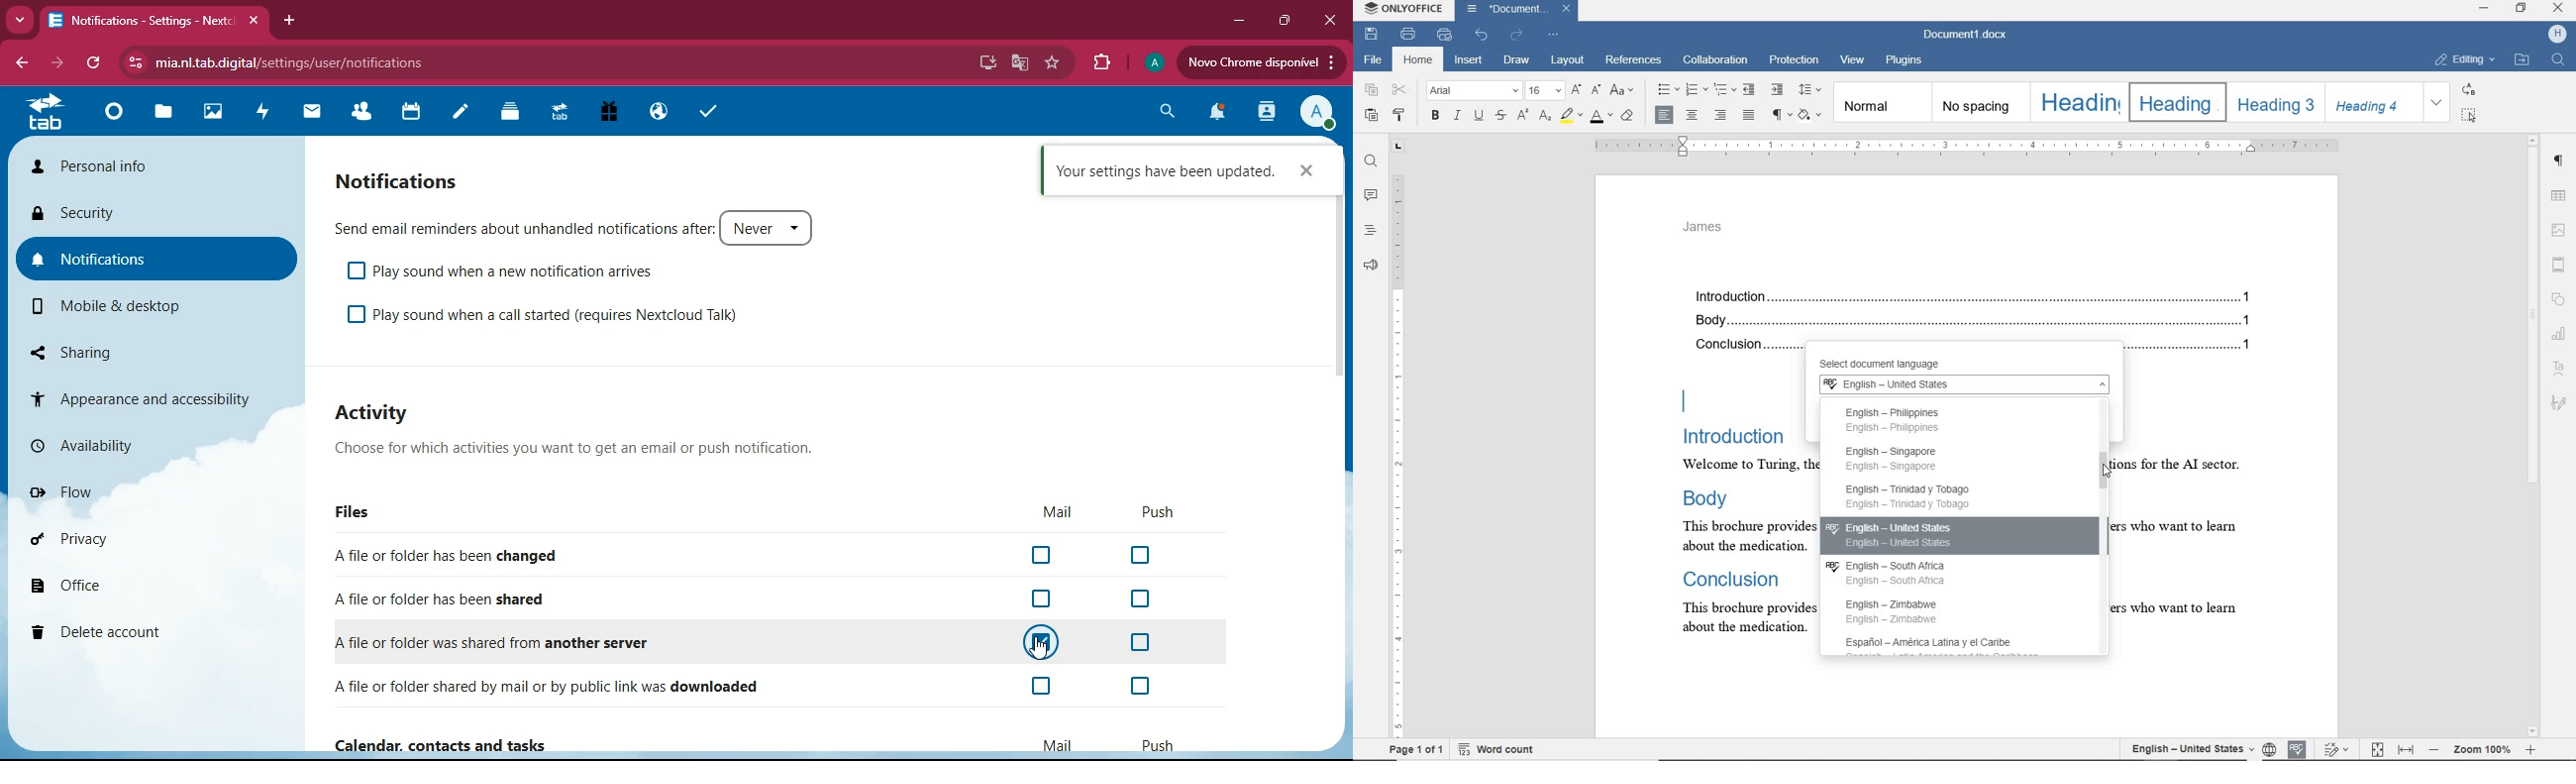  Describe the element at coordinates (1049, 510) in the screenshot. I see `mail` at that location.